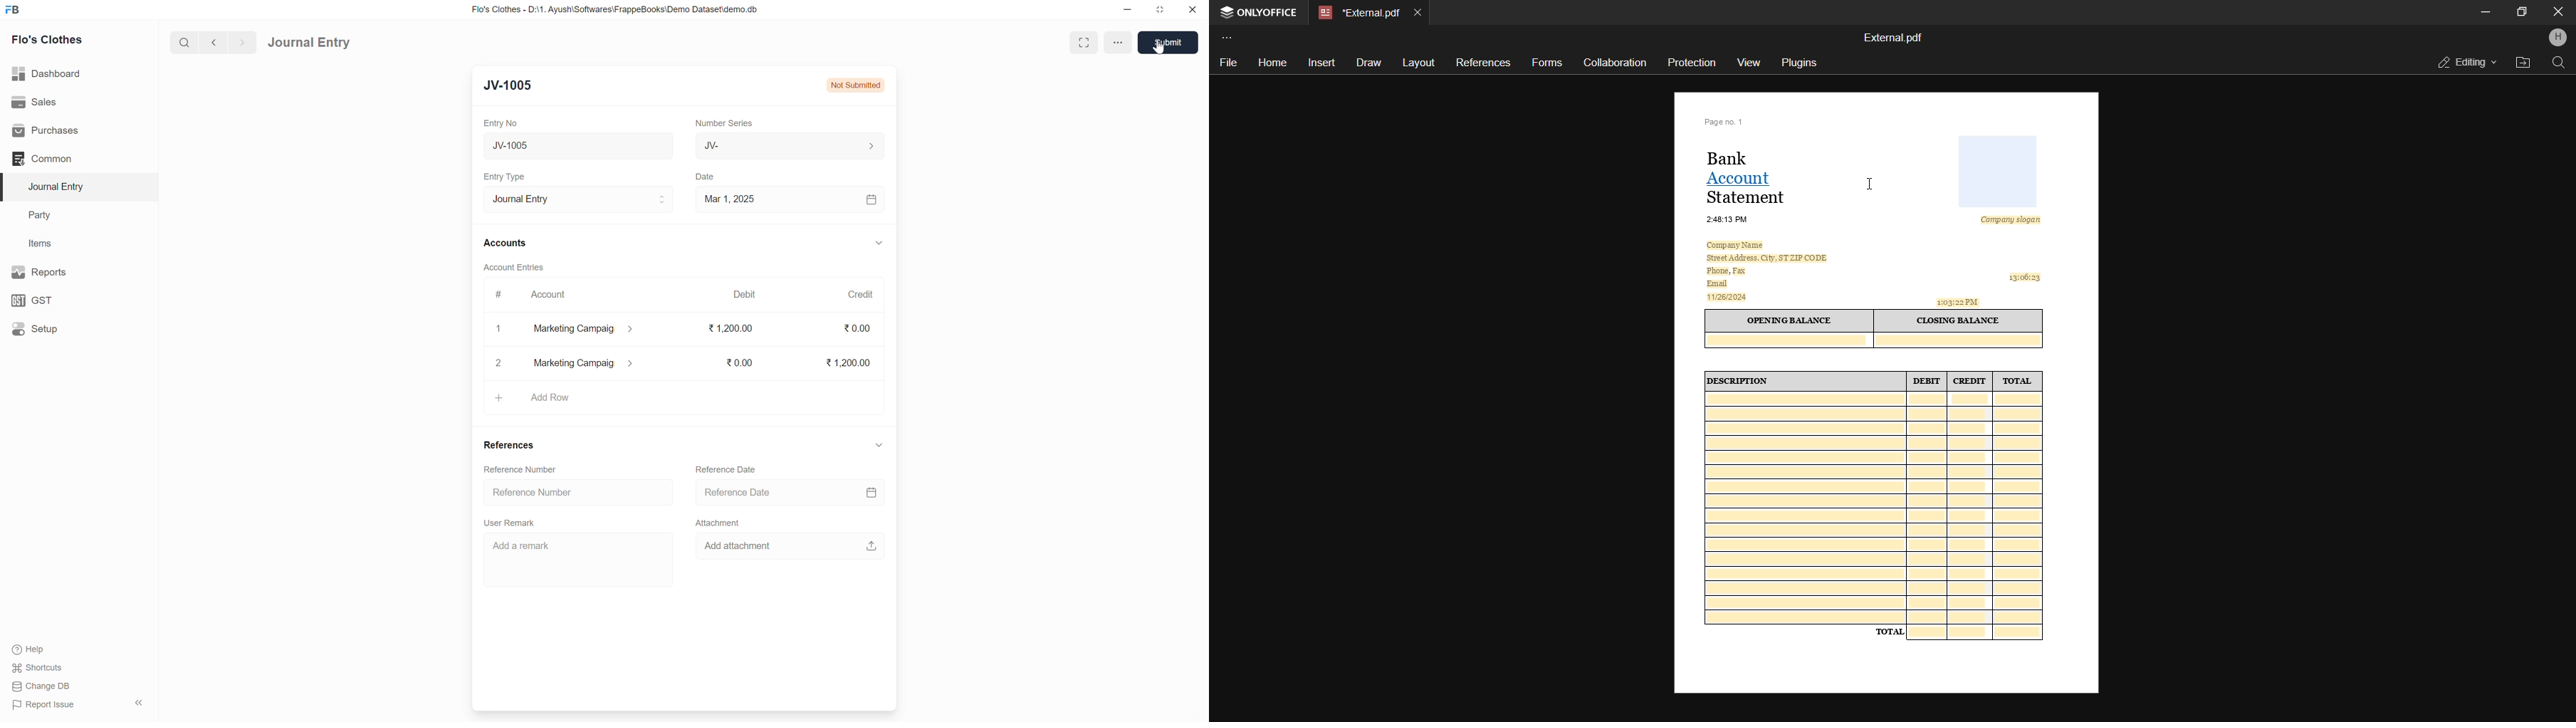 Image resolution: width=2576 pixels, height=728 pixels. Describe the element at coordinates (728, 470) in the screenshot. I see `Reference Date` at that location.